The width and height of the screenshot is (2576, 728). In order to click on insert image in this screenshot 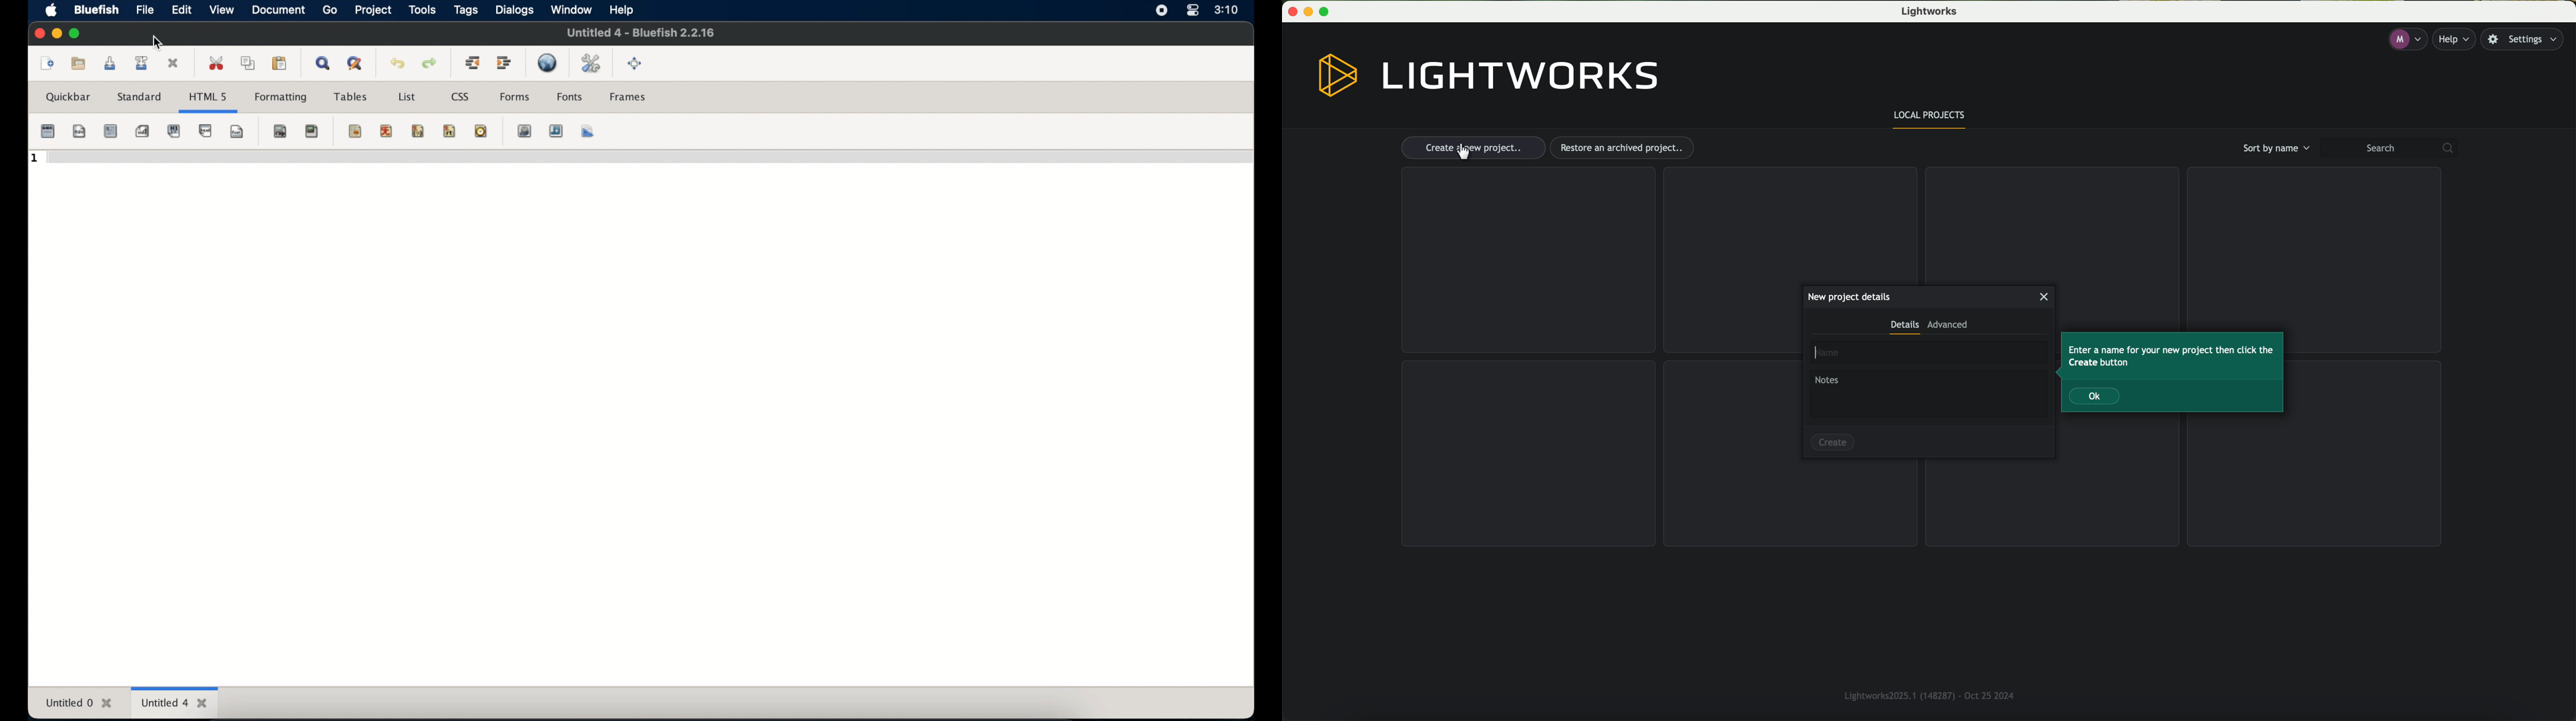, I will do `click(526, 131)`.